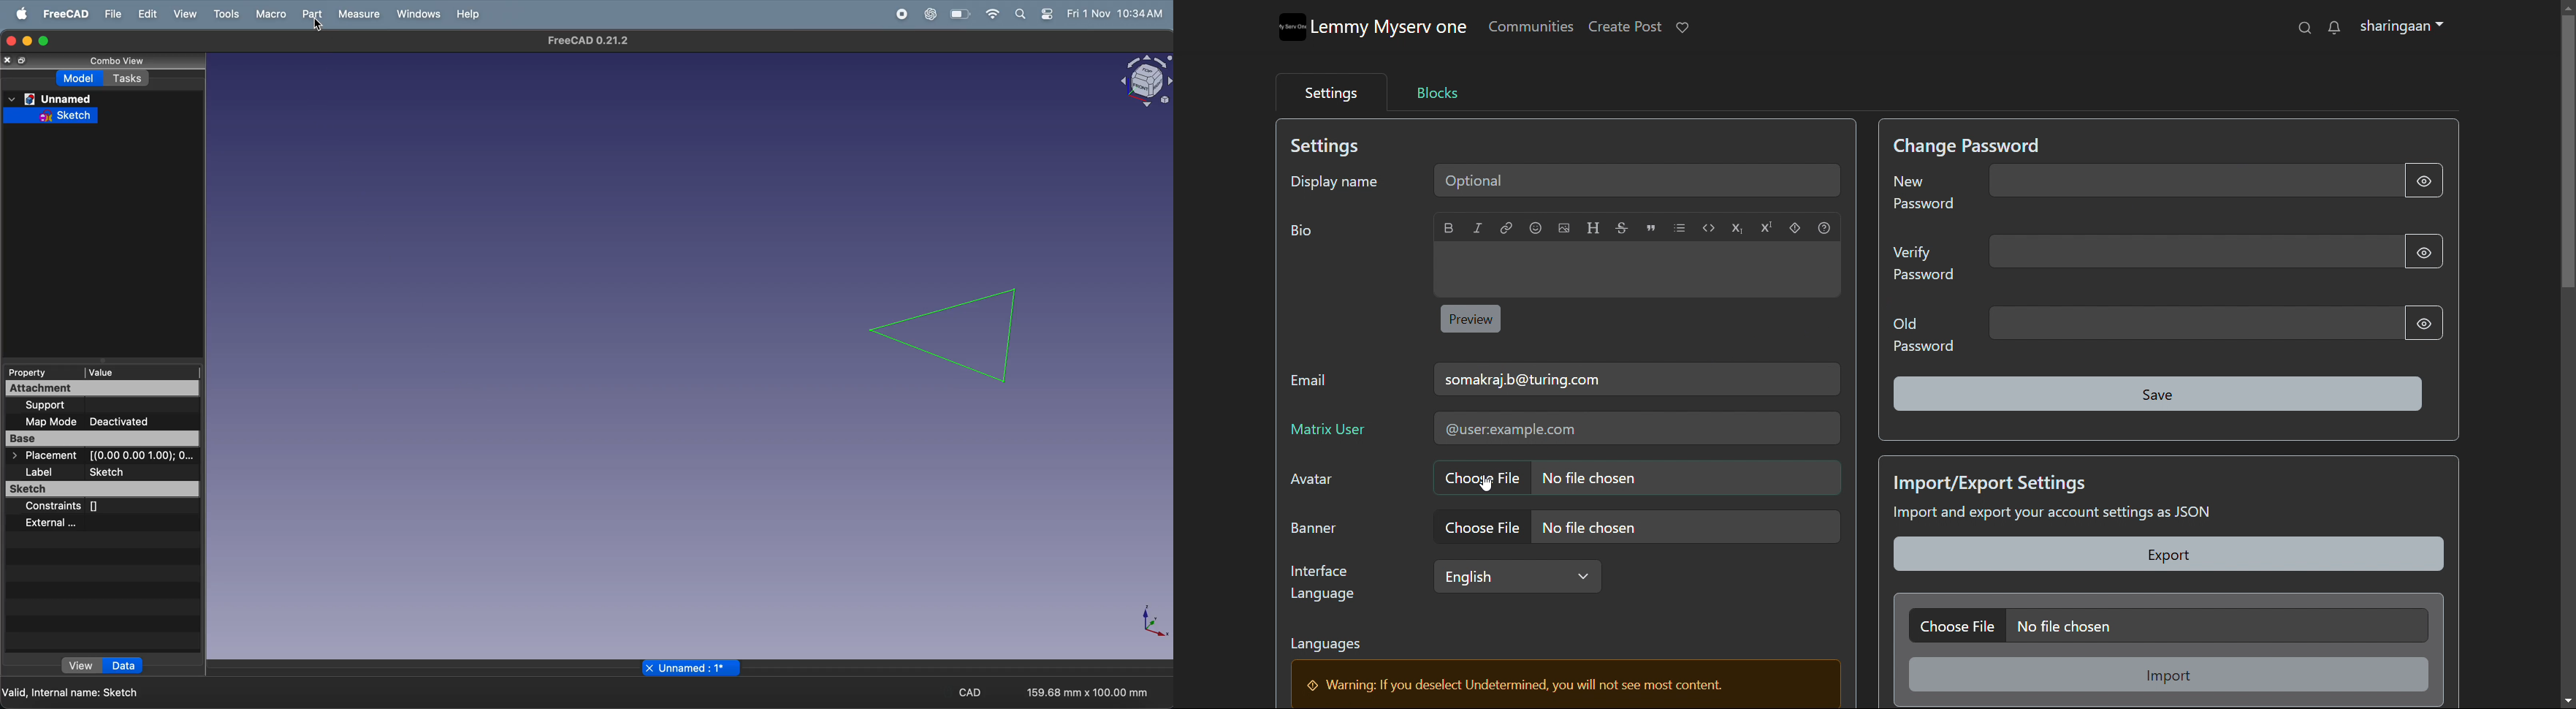 Image resolution: width=2576 pixels, height=728 pixels. What do you see at coordinates (80, 389) in the screenshot?
I see `attachment` at bounding box center [80, 389].